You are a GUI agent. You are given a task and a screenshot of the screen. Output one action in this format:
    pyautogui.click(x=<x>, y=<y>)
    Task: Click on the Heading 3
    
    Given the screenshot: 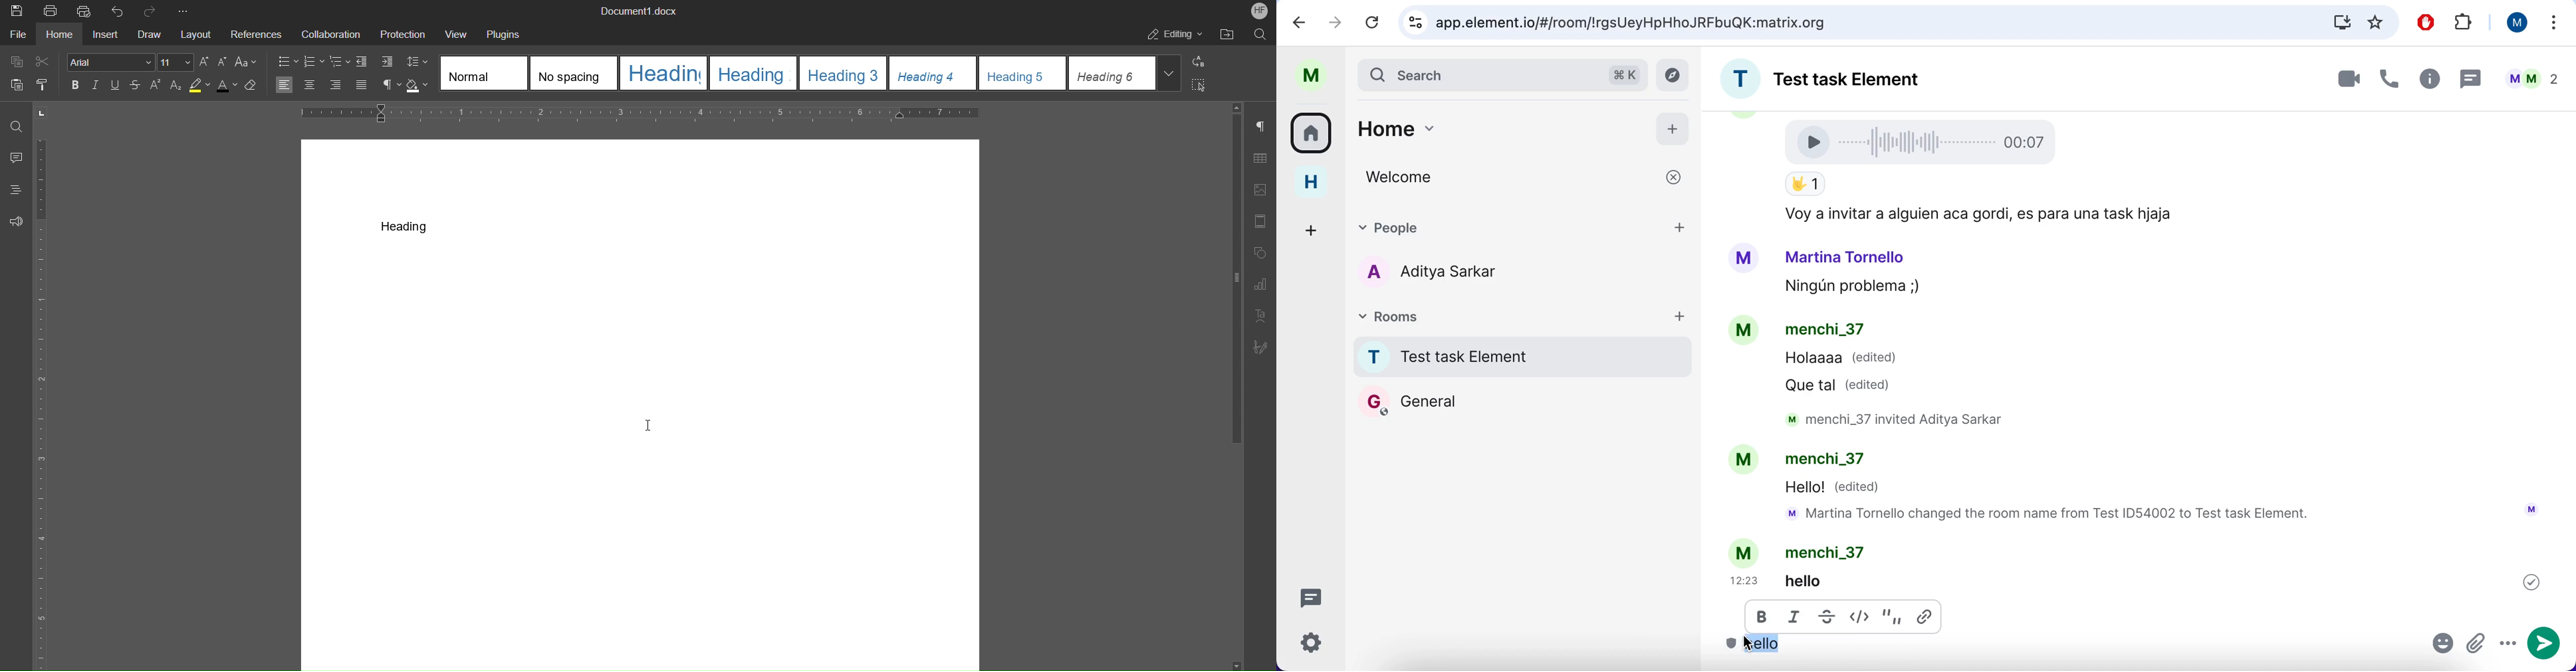 What is the action you would take?
    pyautogui.click(x=847, y=73)
    